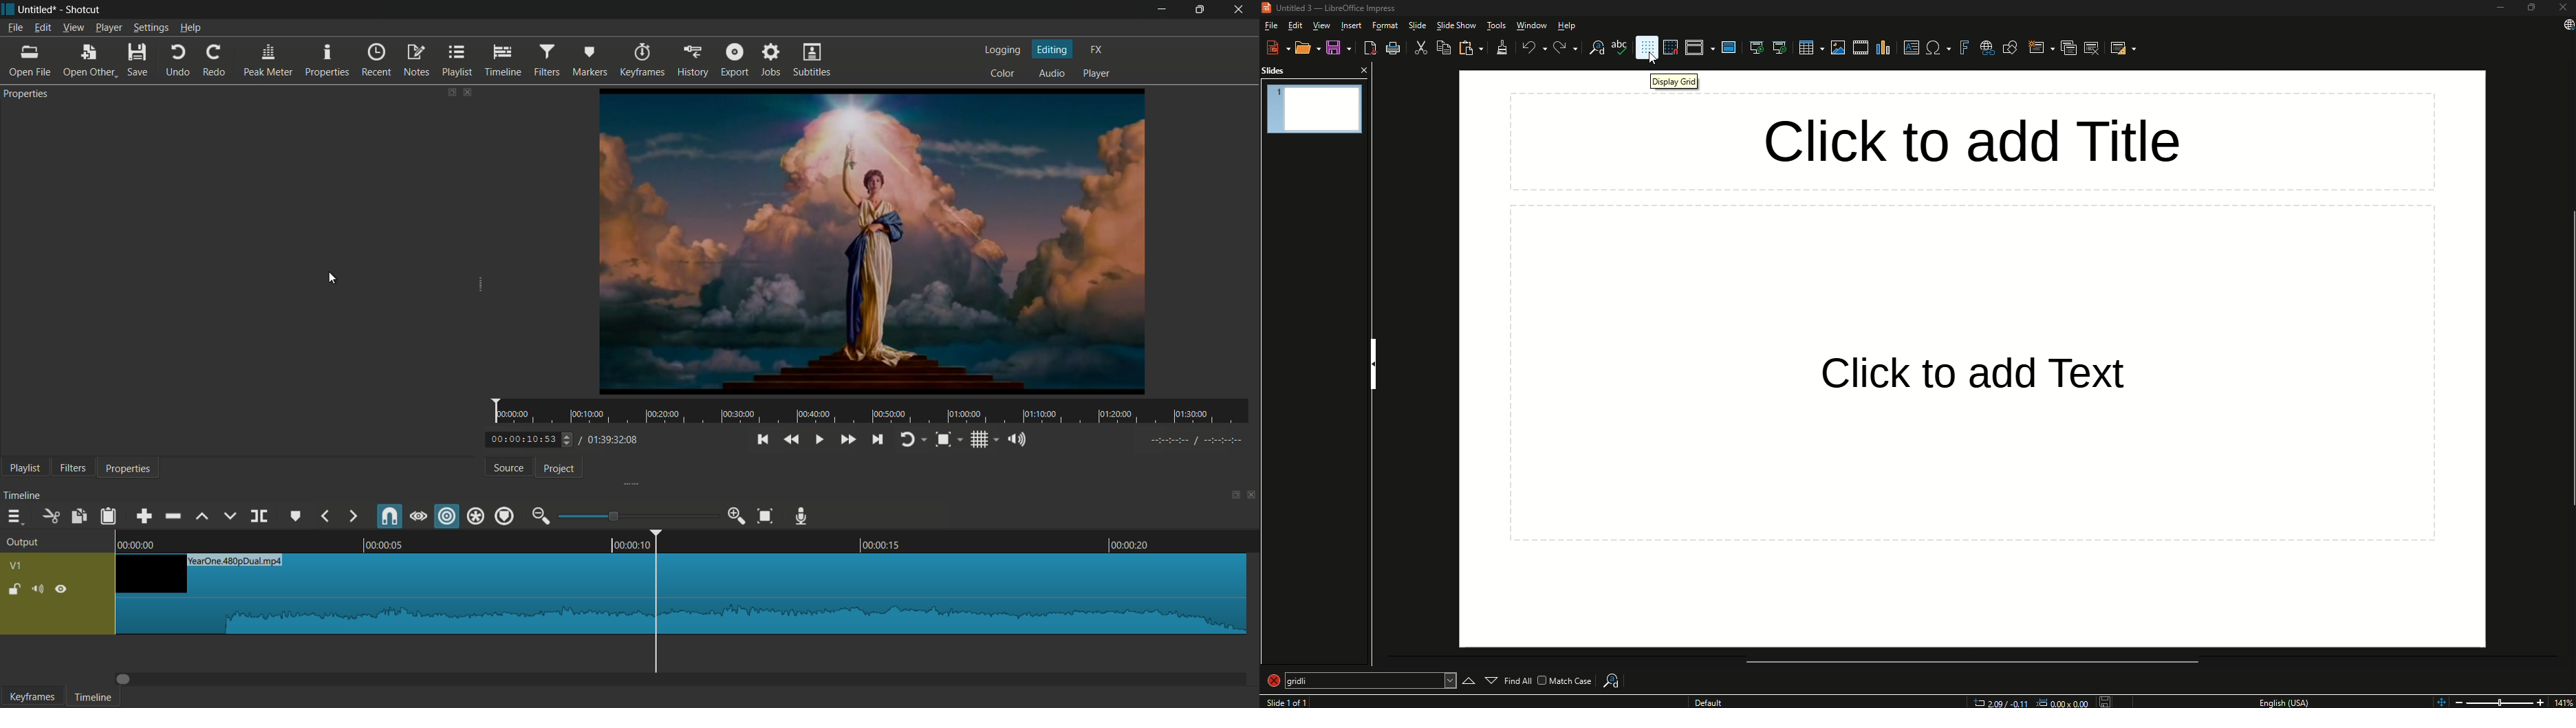  What do you see at coordinates (2564, 30) in the screenshot?
I see `Update` at bounding box center [2564, 30].